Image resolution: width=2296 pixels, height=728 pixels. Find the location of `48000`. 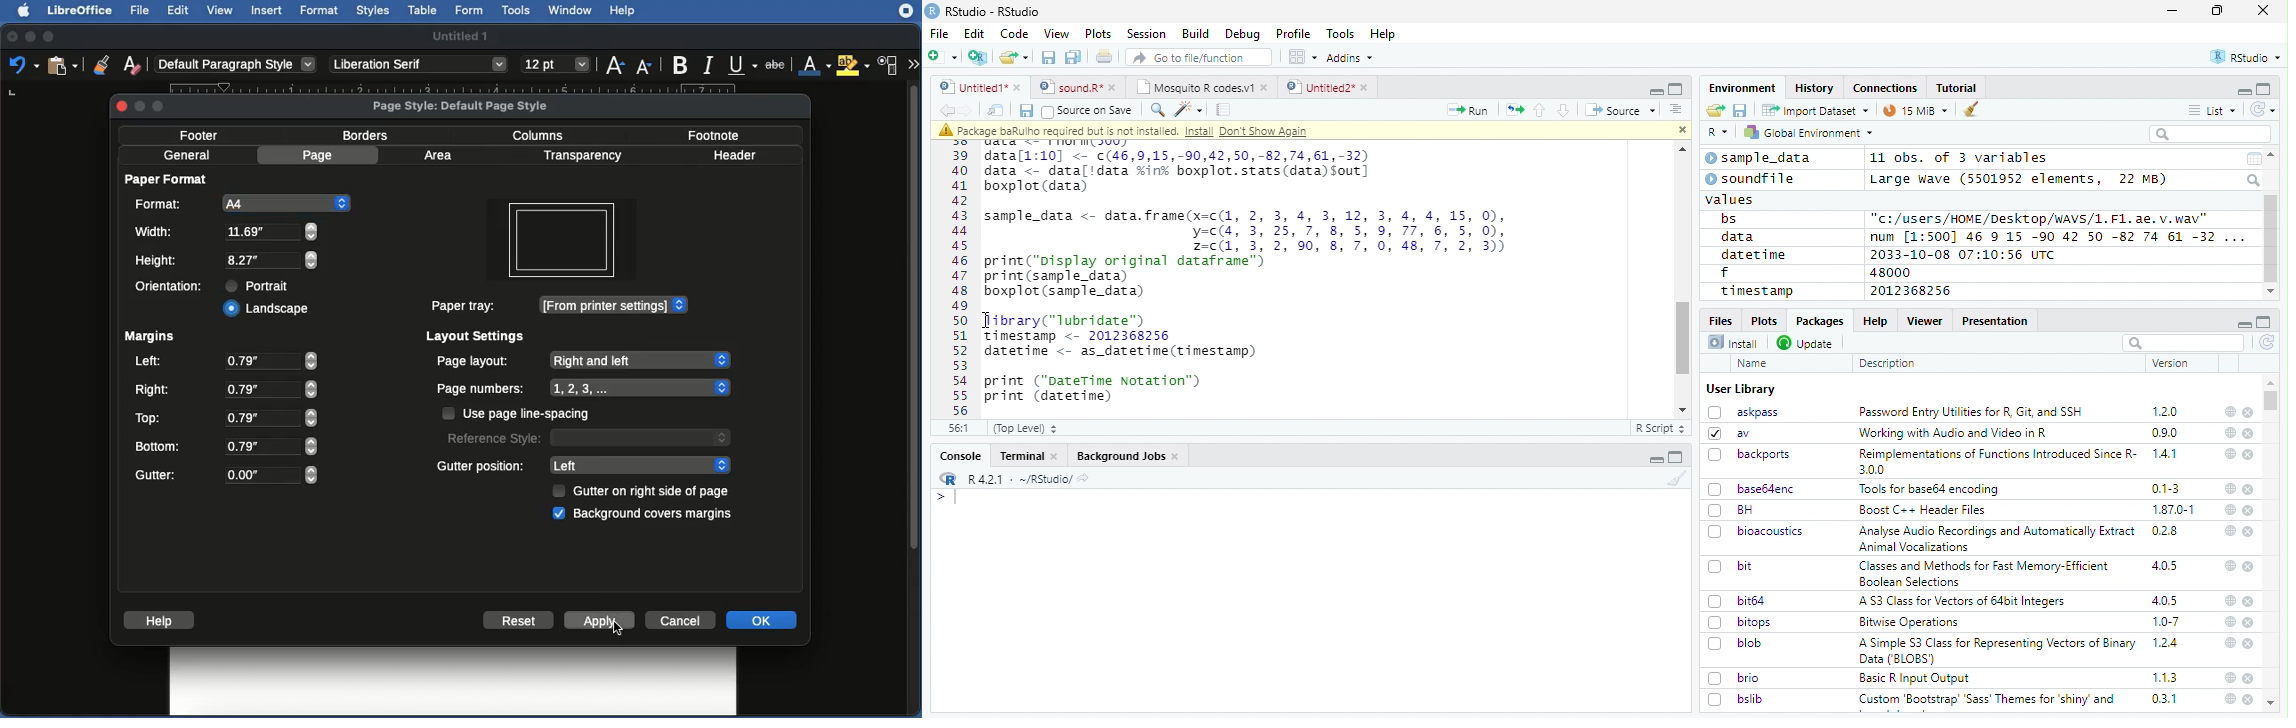

48000 is located at coordinates (1888, 272).